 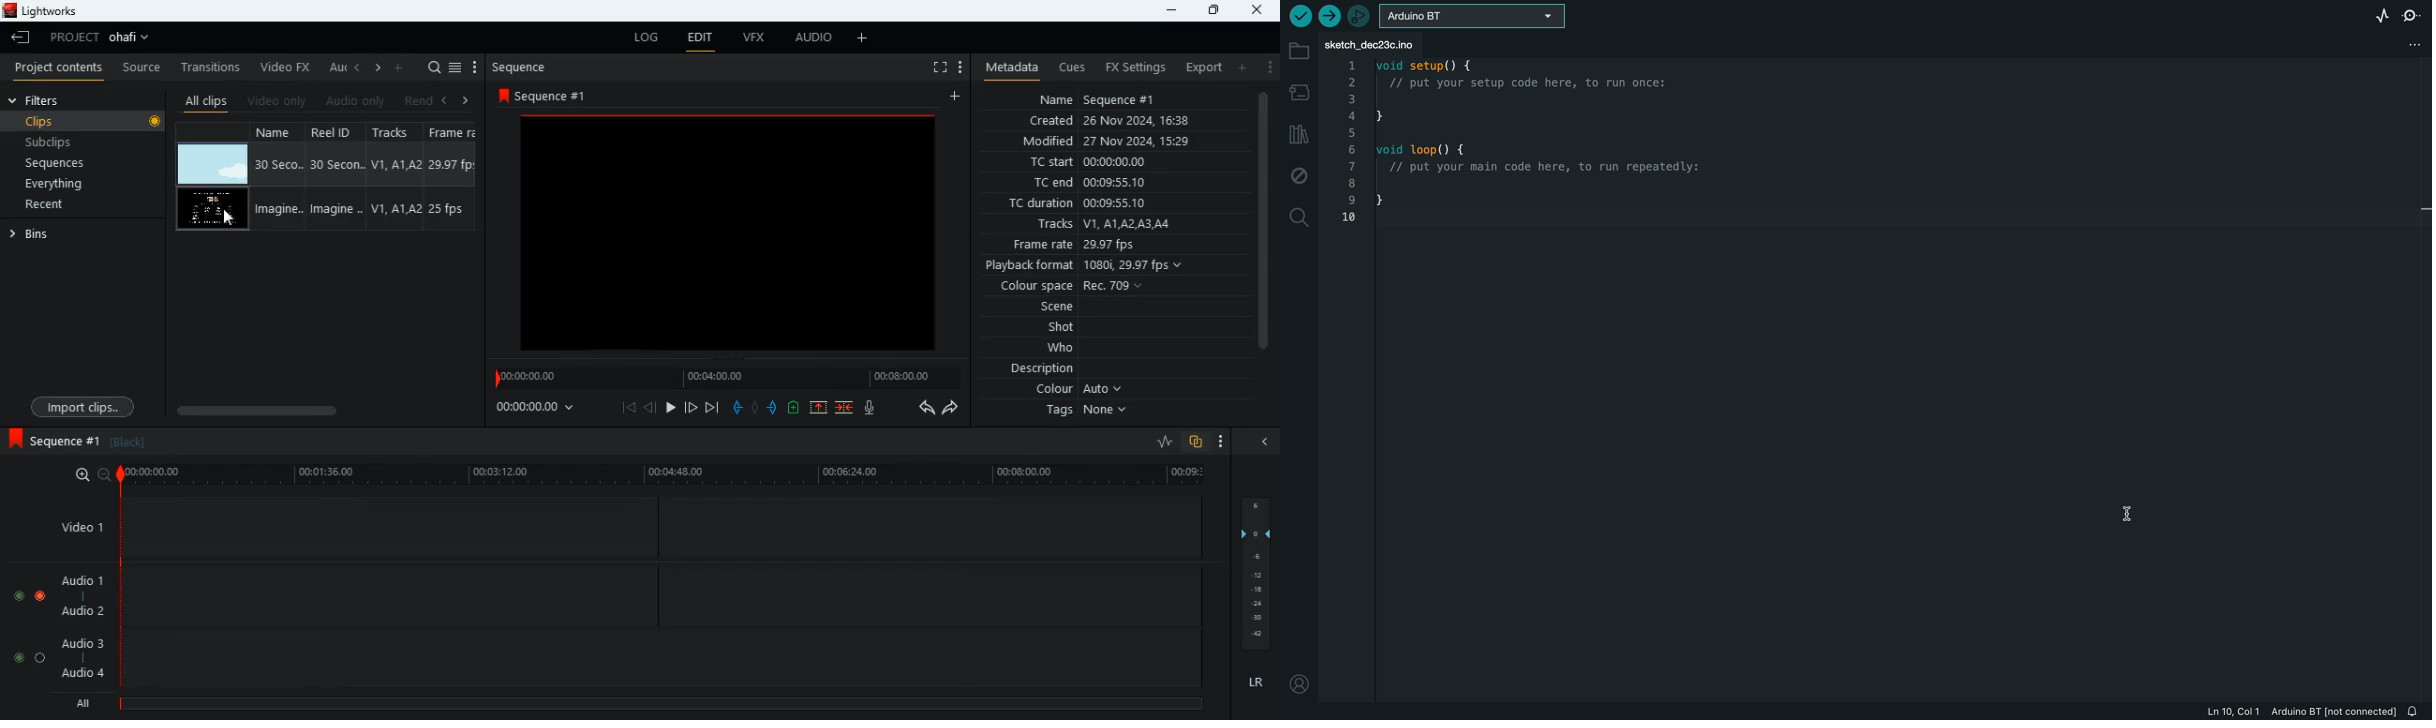 I want to click on merge, so click(x=846, y=409).